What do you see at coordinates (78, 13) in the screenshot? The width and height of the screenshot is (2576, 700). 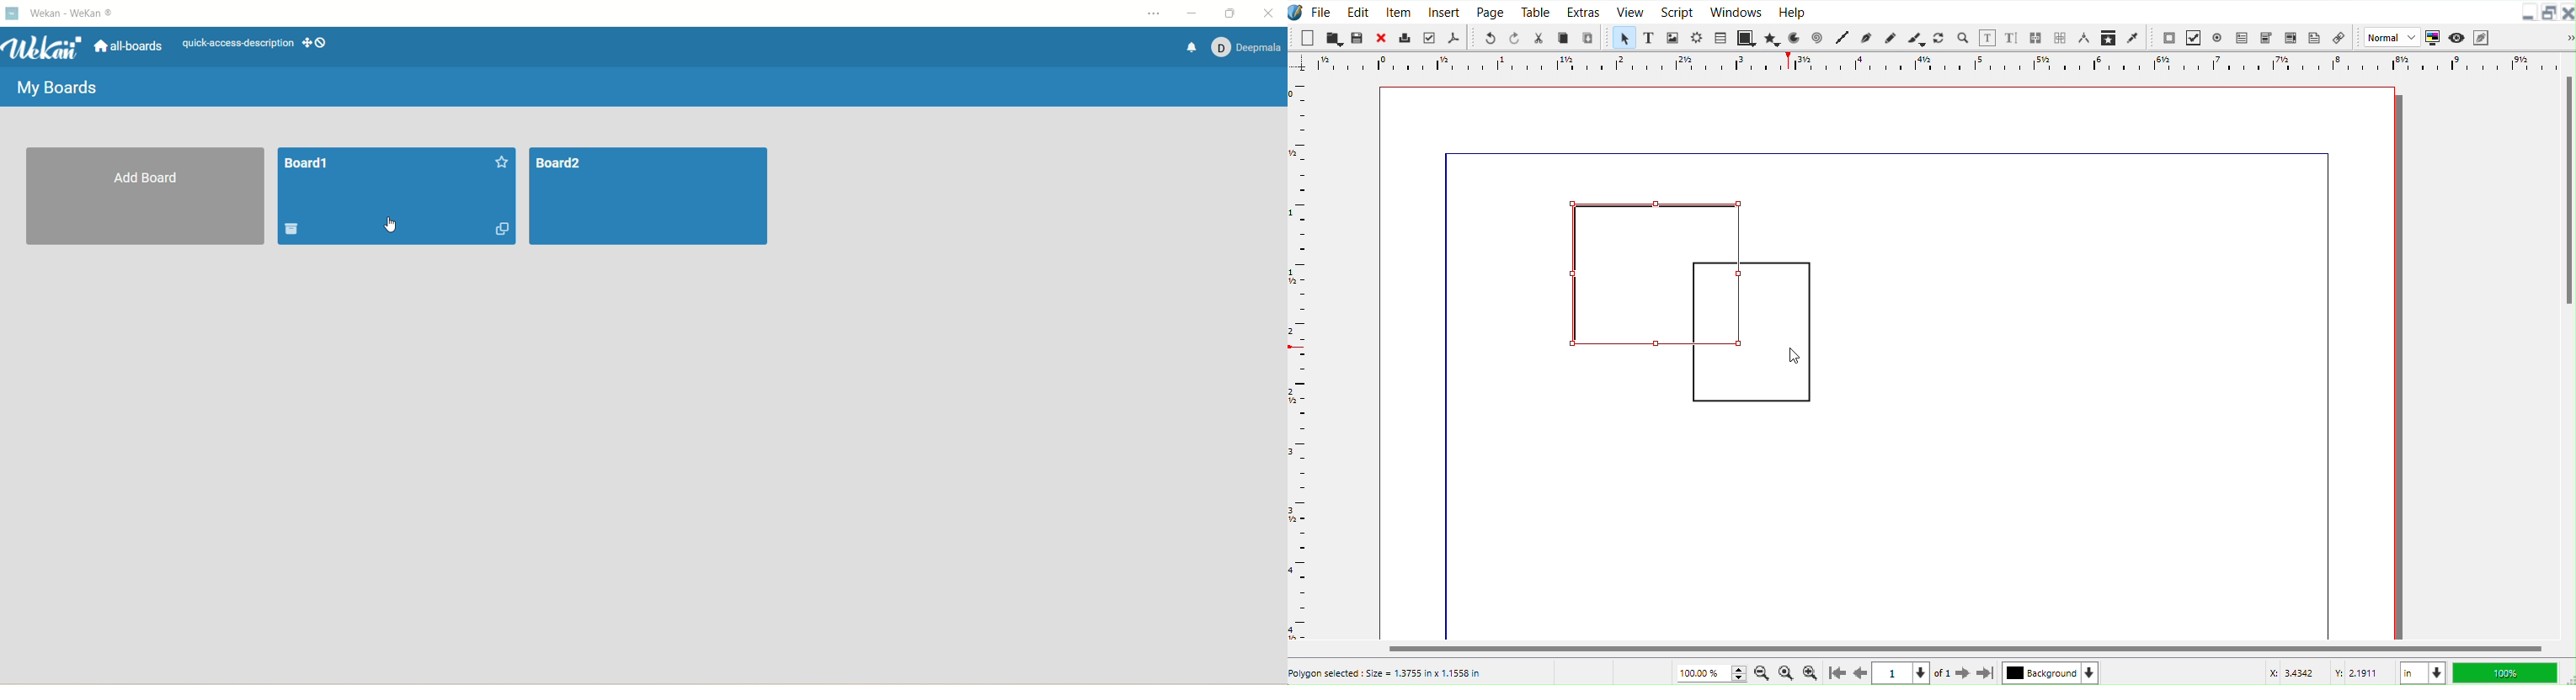 I see `title` at bounding box center [78, 13].